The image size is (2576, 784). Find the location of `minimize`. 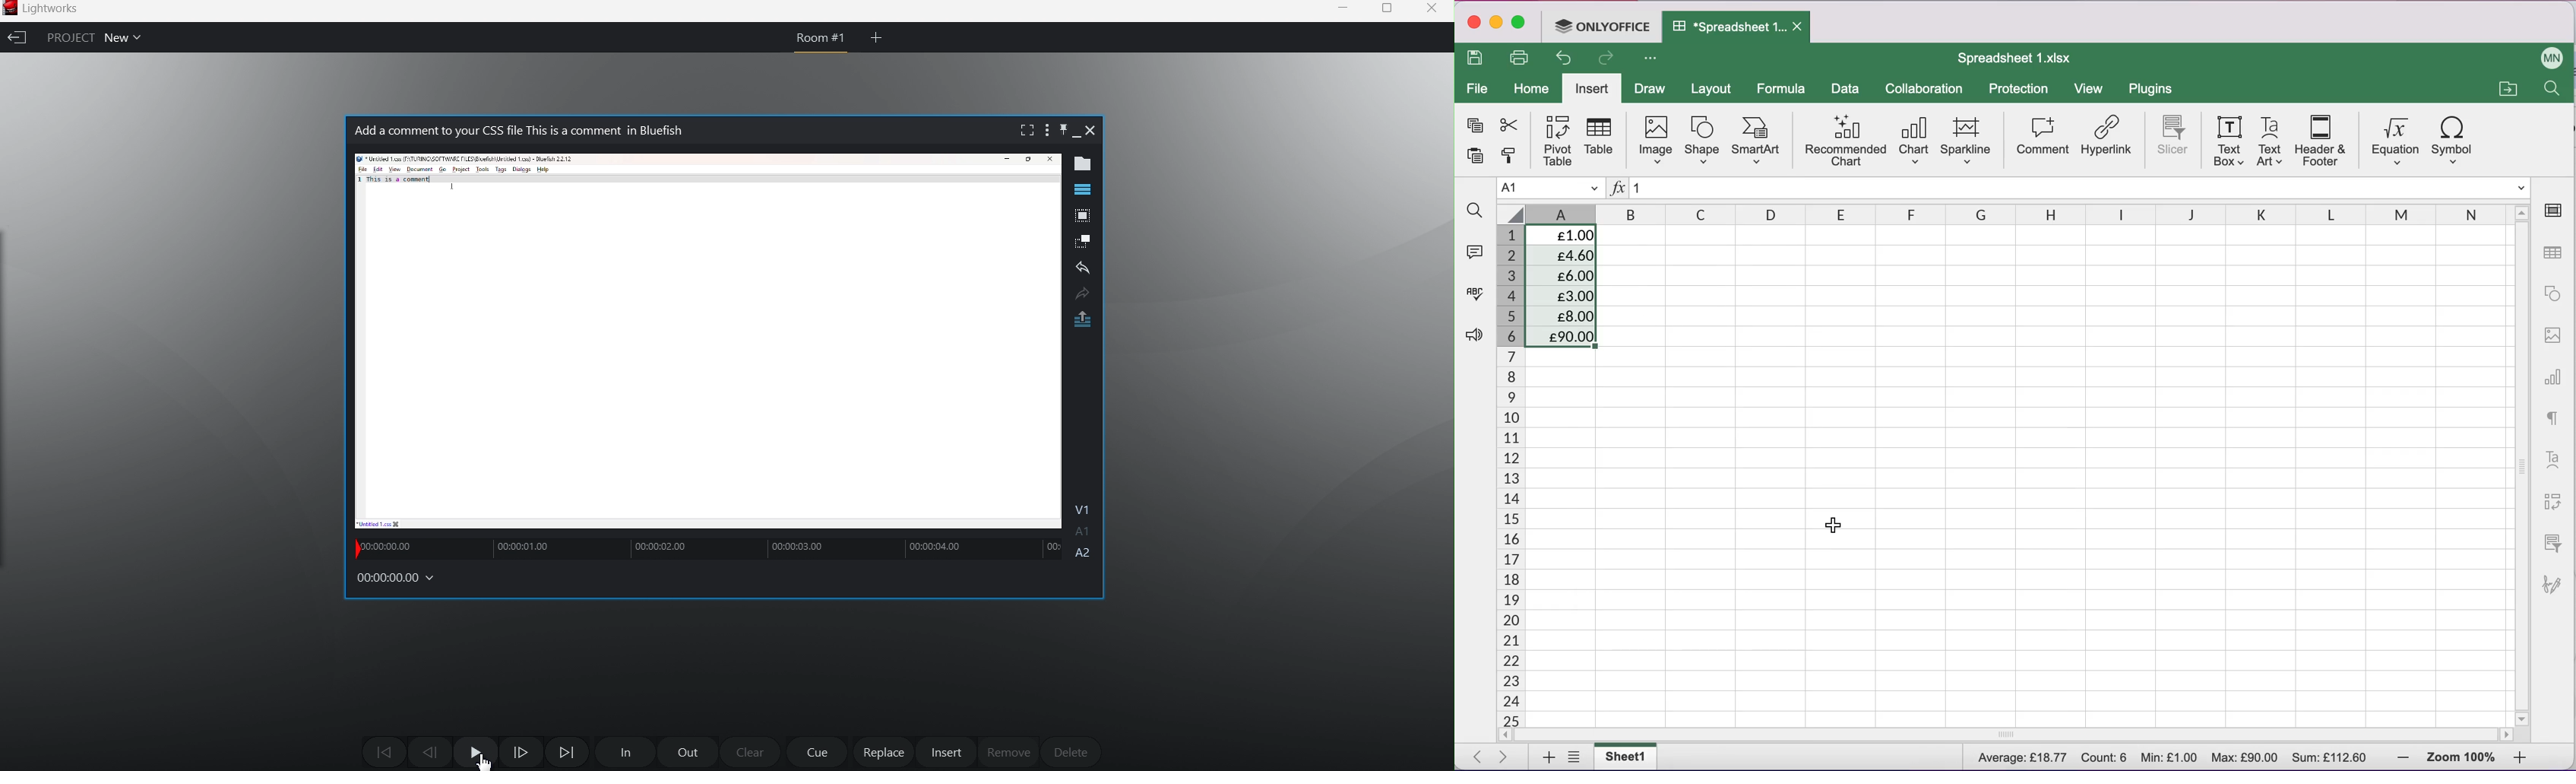

minimize is located at coordinates (1497, 24).